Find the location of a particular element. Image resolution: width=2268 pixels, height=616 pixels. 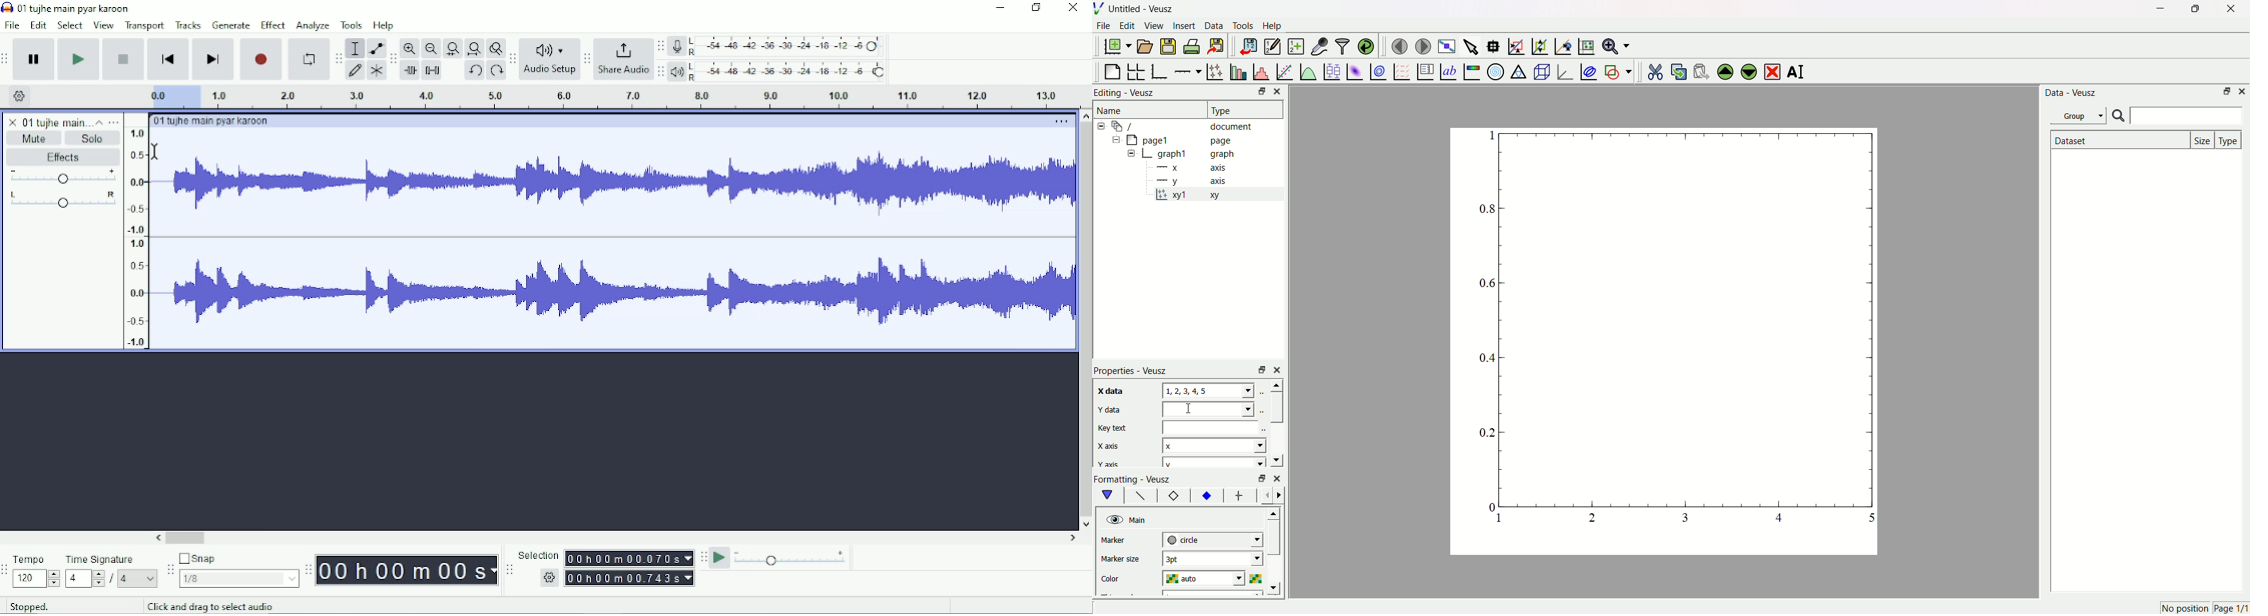

view plot full screen is located at coordinates (1447, 45).